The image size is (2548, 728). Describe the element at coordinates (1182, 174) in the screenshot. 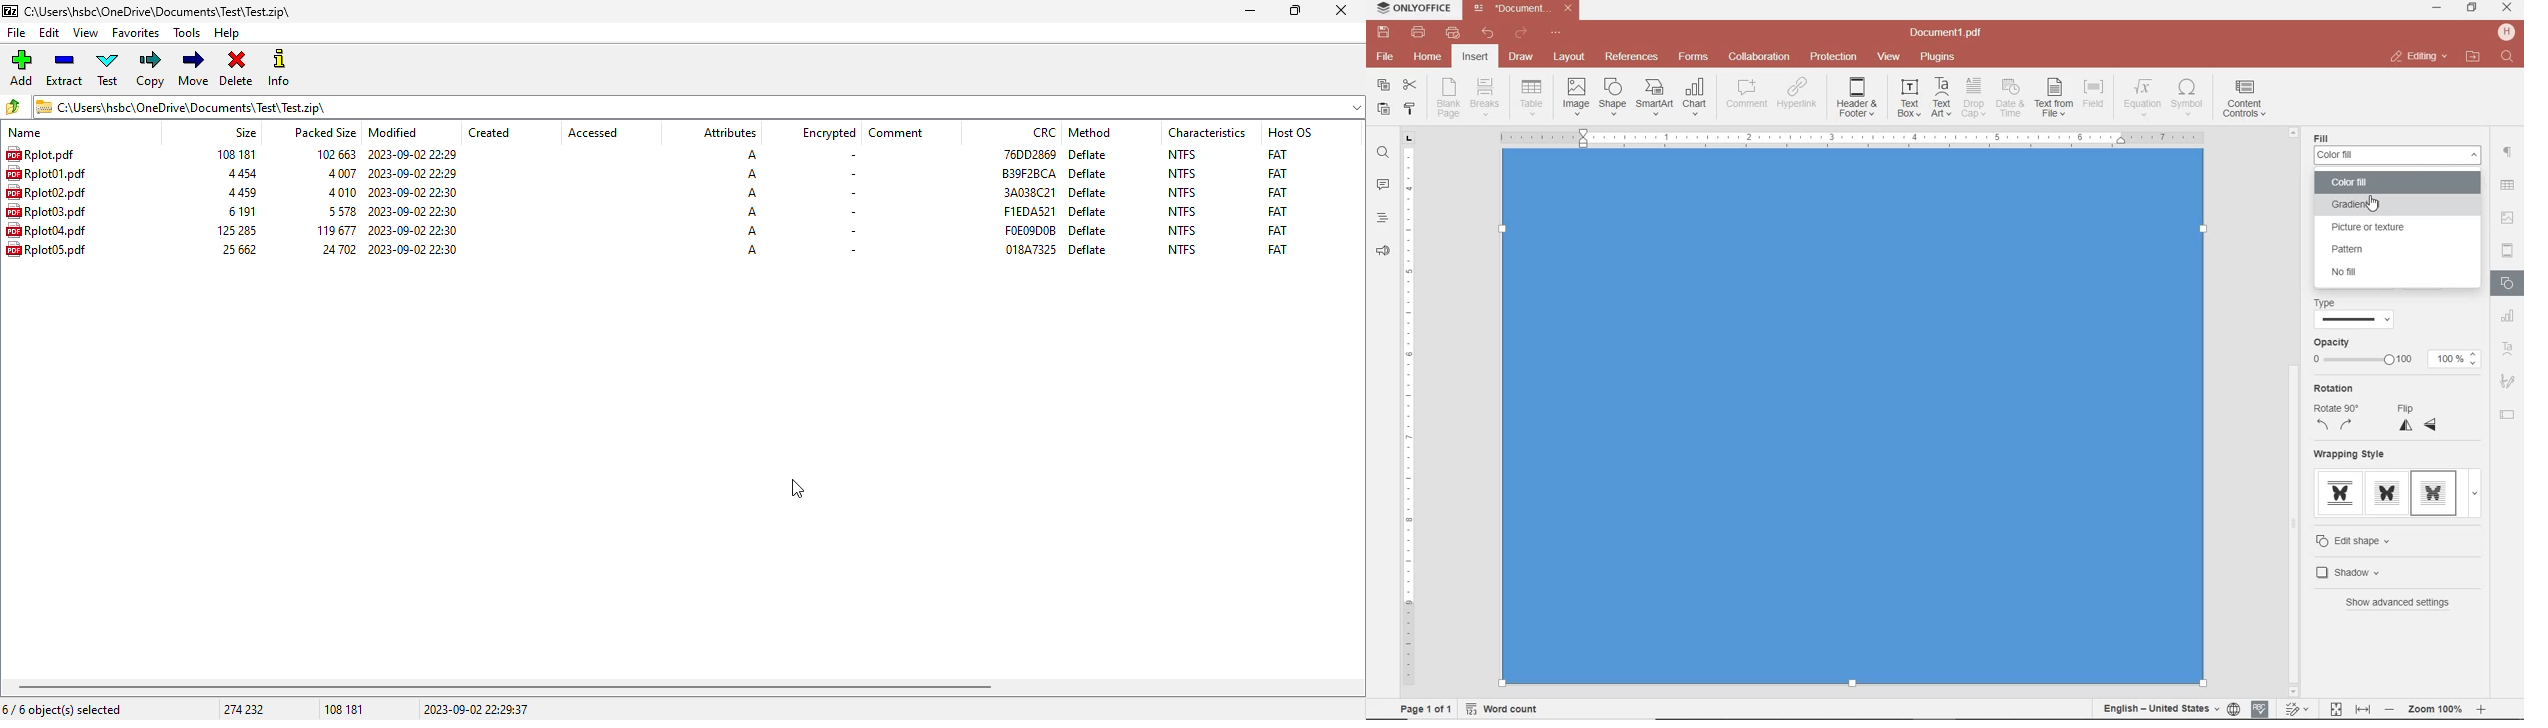

I see `NTFS` at that location.